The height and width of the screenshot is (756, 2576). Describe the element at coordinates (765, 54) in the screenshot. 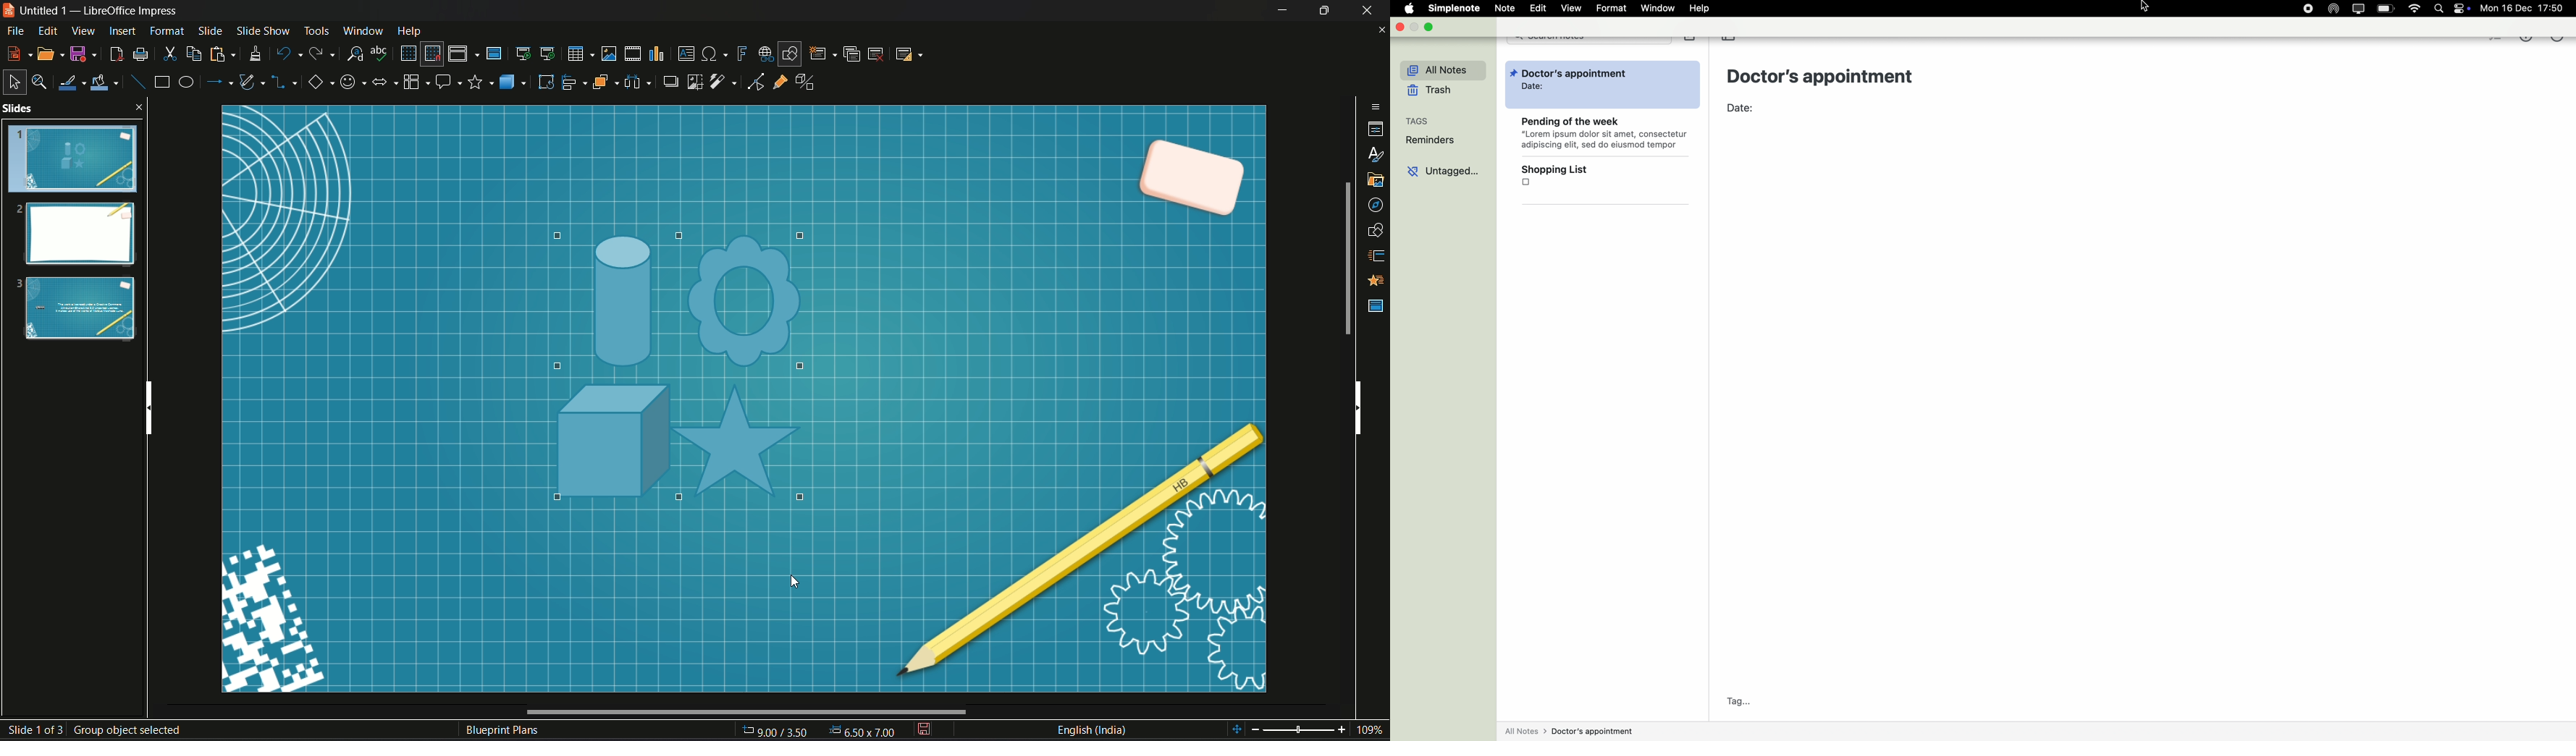

I see `insert hyperlink` at that location.